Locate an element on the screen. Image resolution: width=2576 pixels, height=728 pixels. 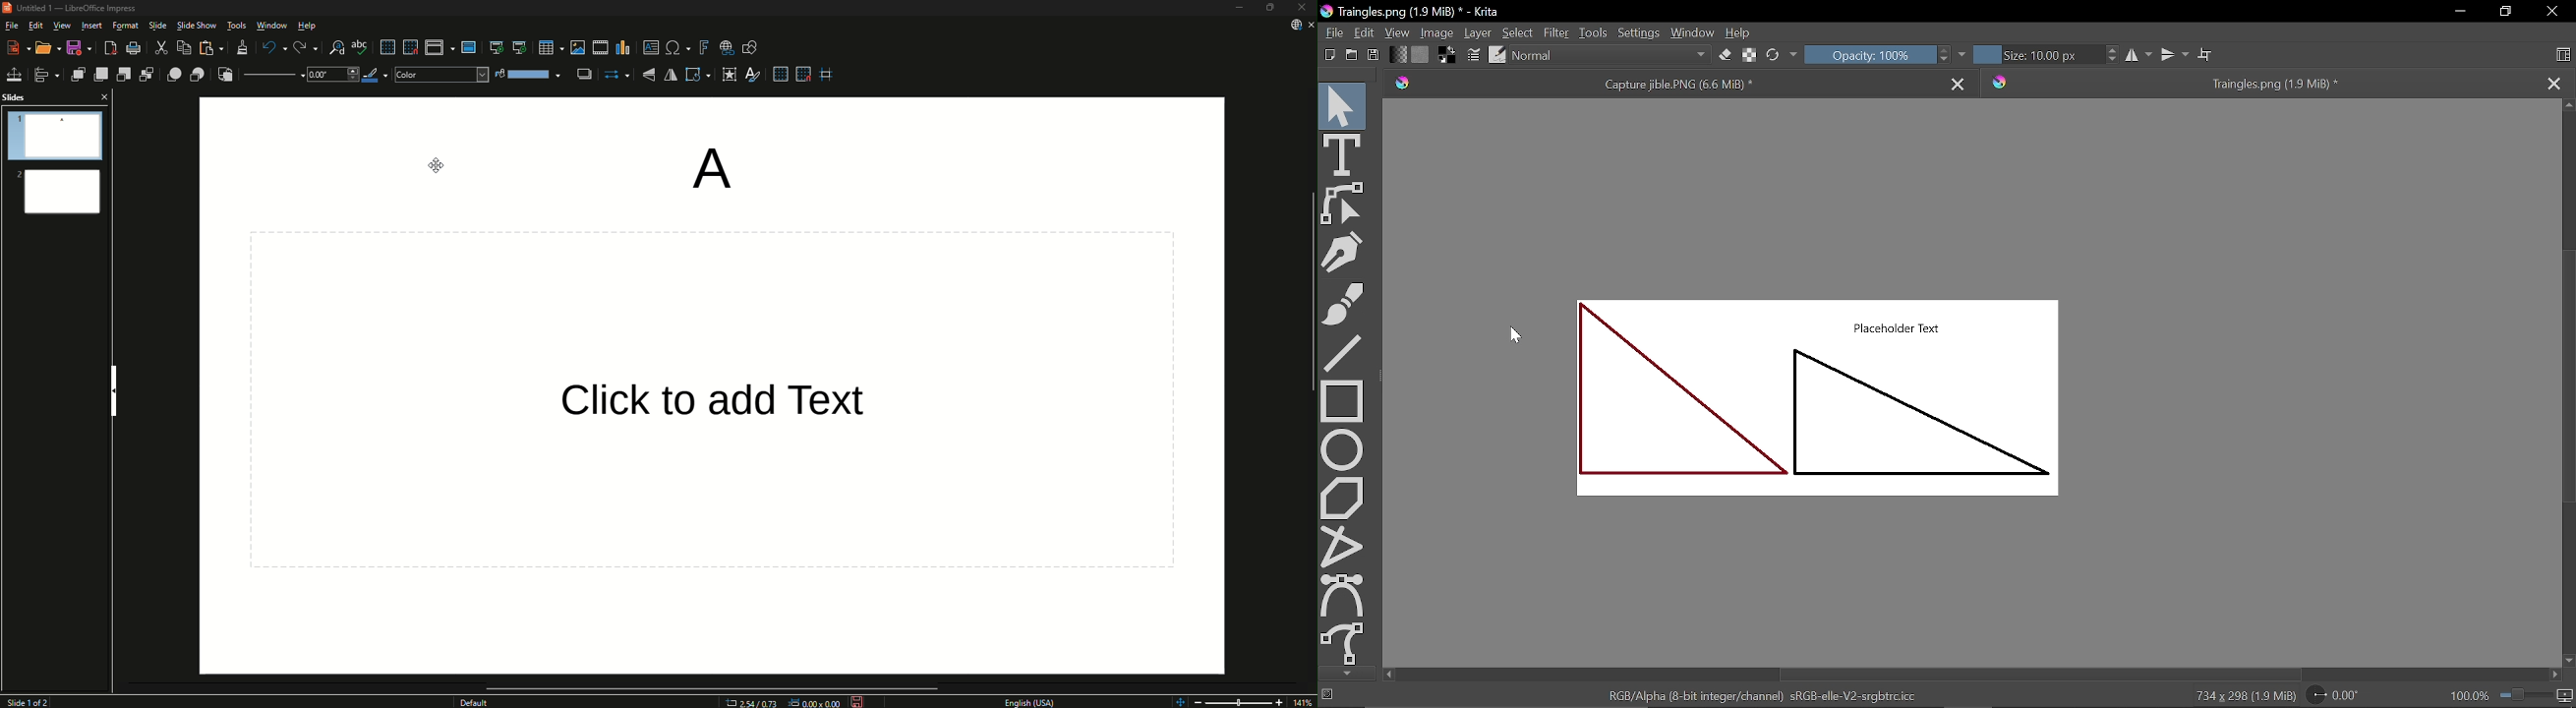
Insert Image is located at coordinates (575, 46).